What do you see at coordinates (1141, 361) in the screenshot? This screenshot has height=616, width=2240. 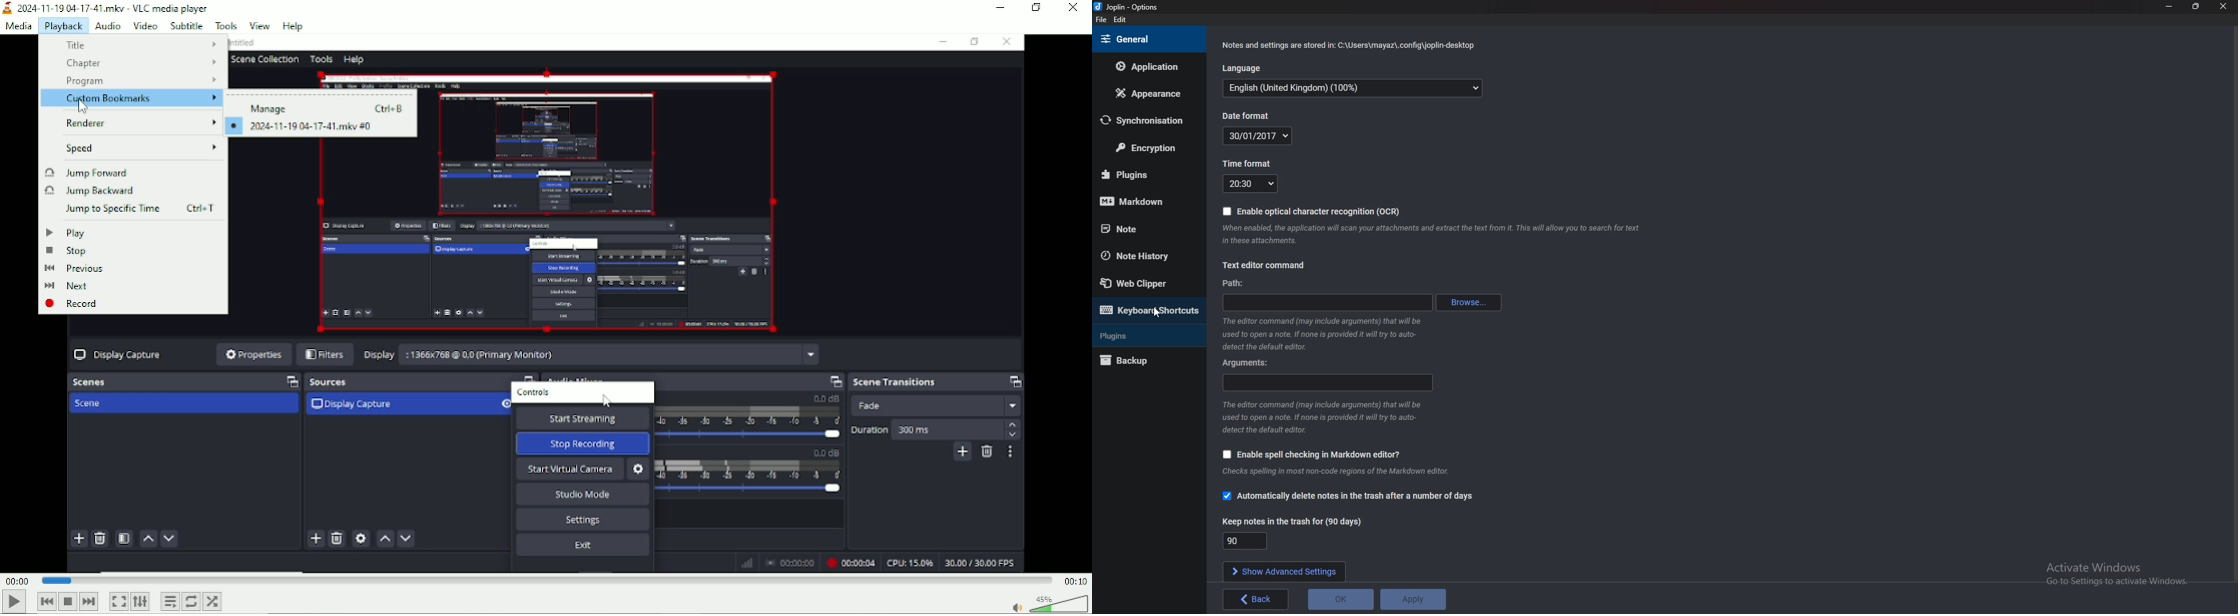 I see `Backup` at bounding box center [1141, 361].